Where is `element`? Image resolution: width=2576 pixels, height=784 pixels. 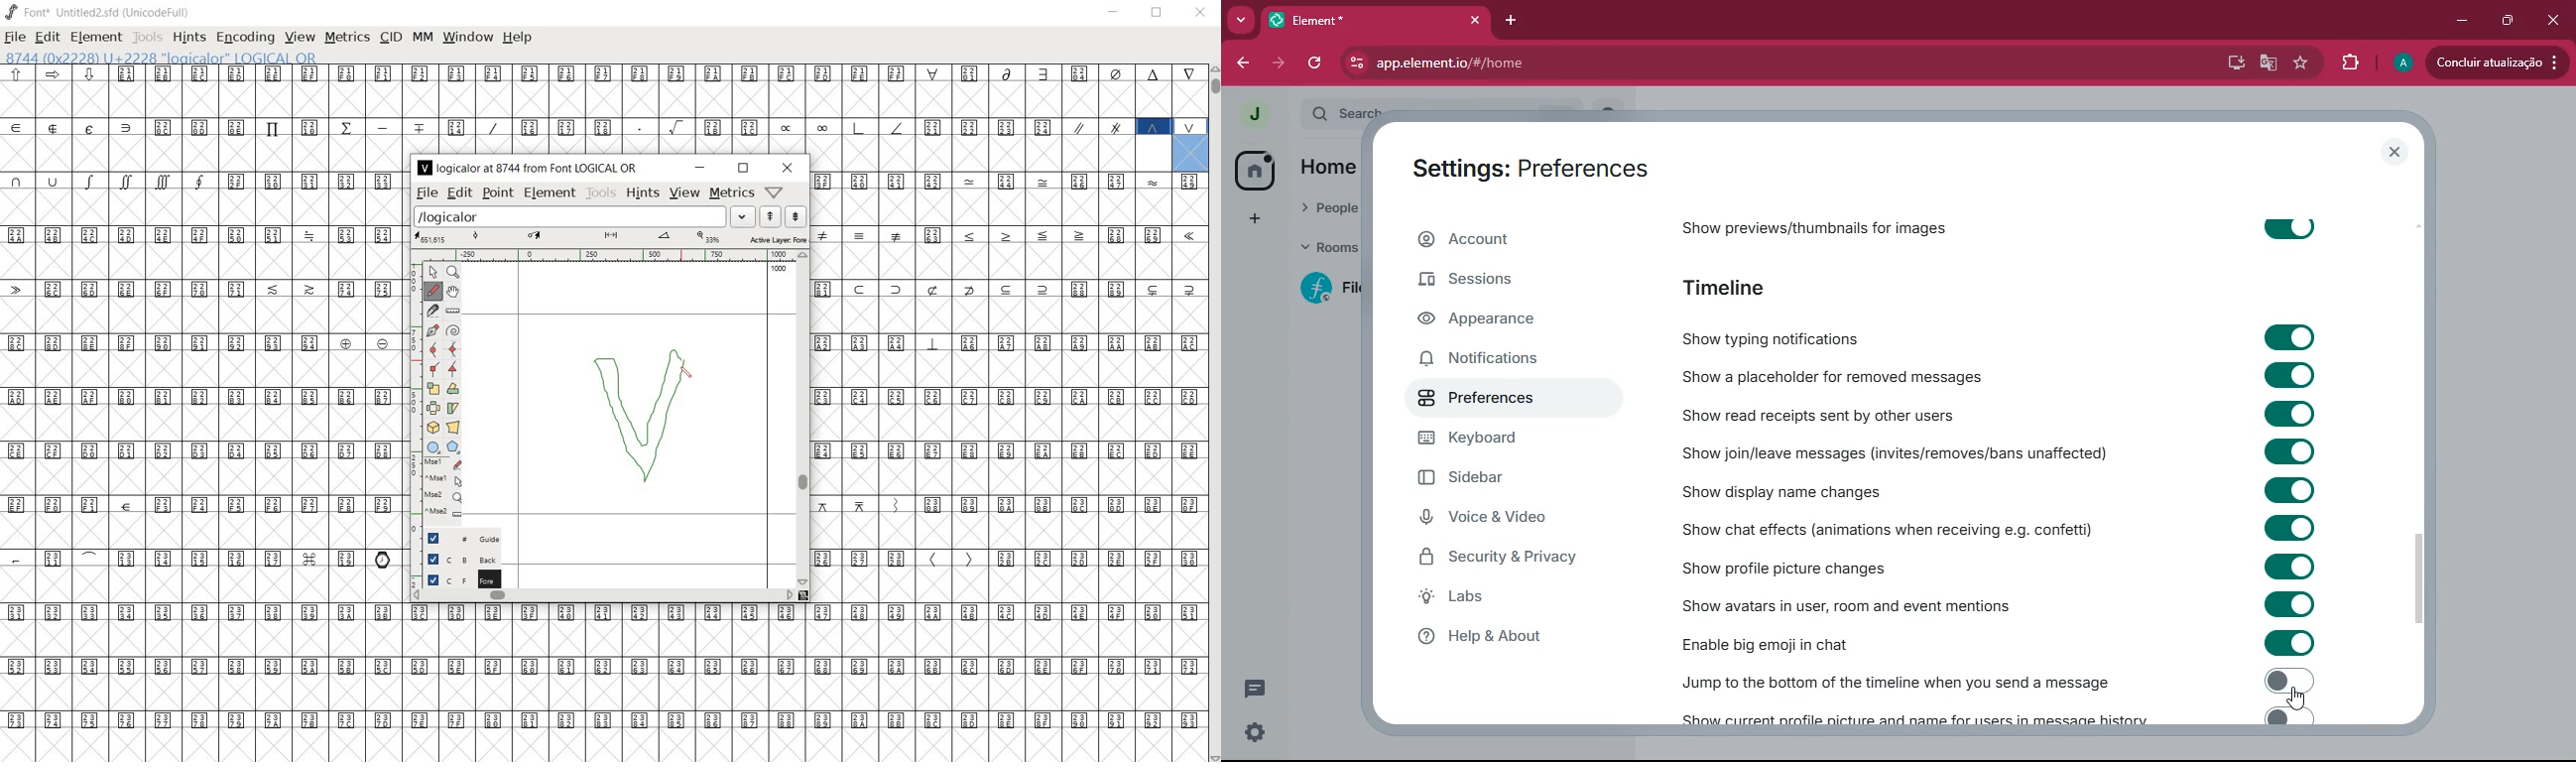 element is located at coordinates (96, 37).